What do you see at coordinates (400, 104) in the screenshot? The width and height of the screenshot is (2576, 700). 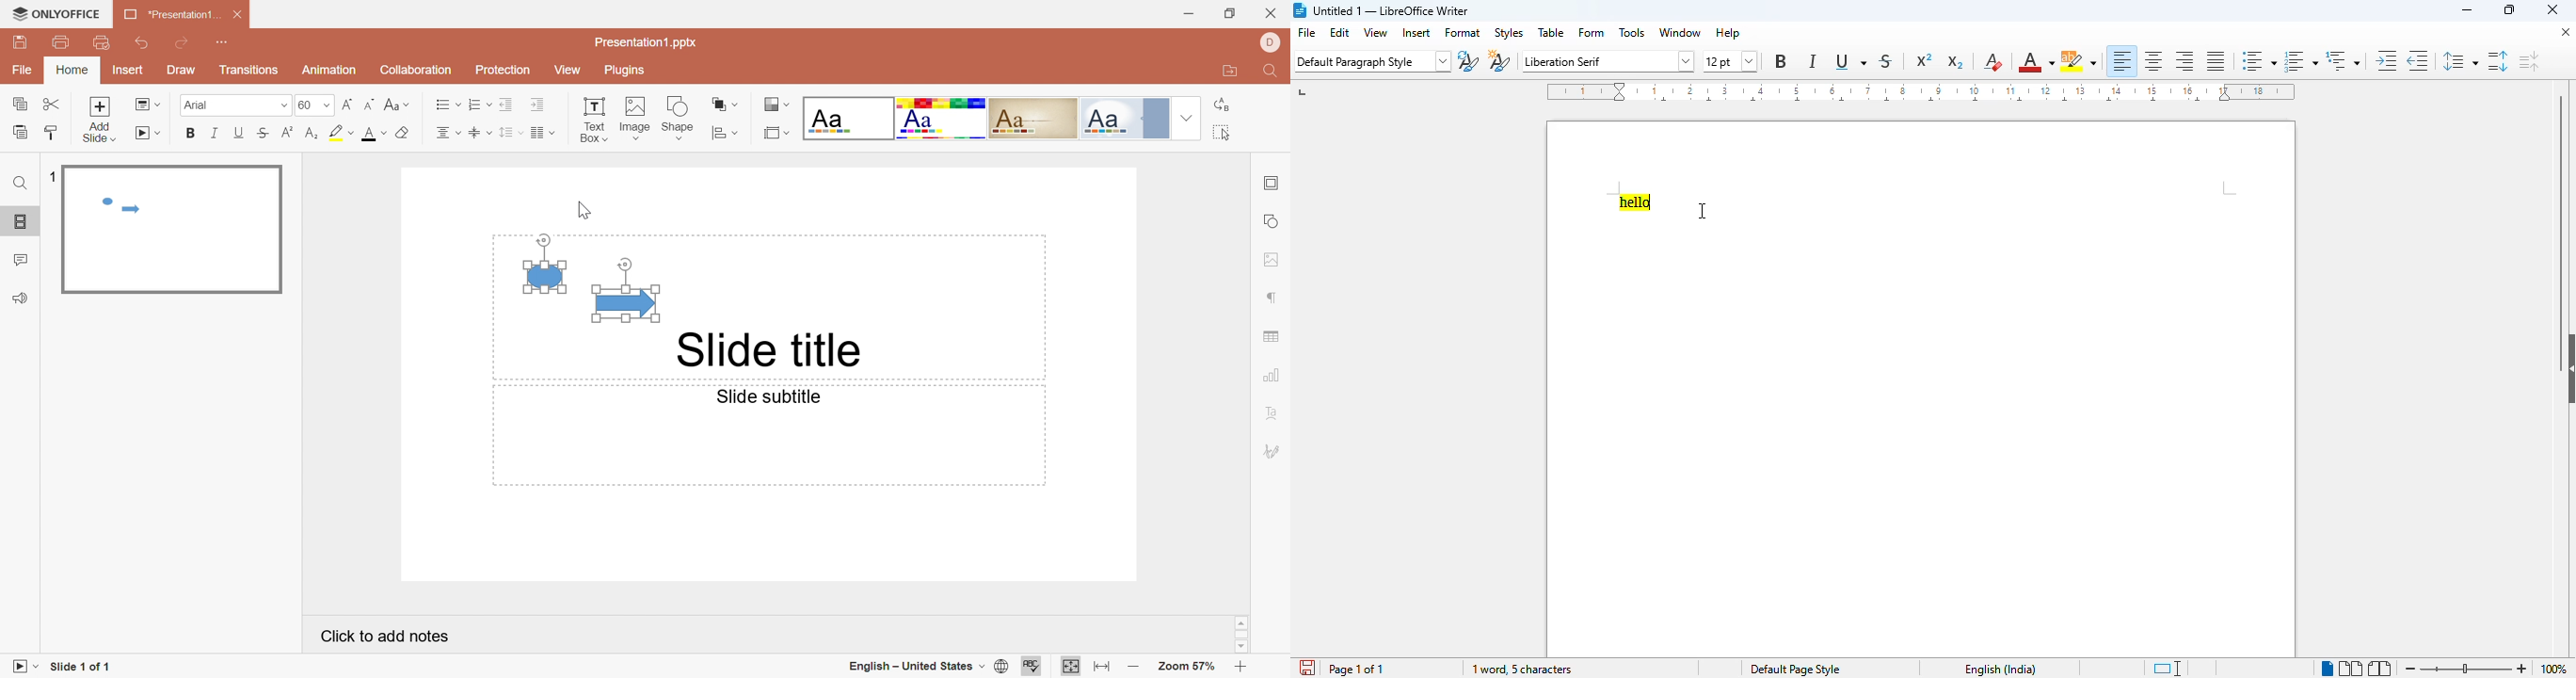 I see `Change case` at bounding box center [400, 104].